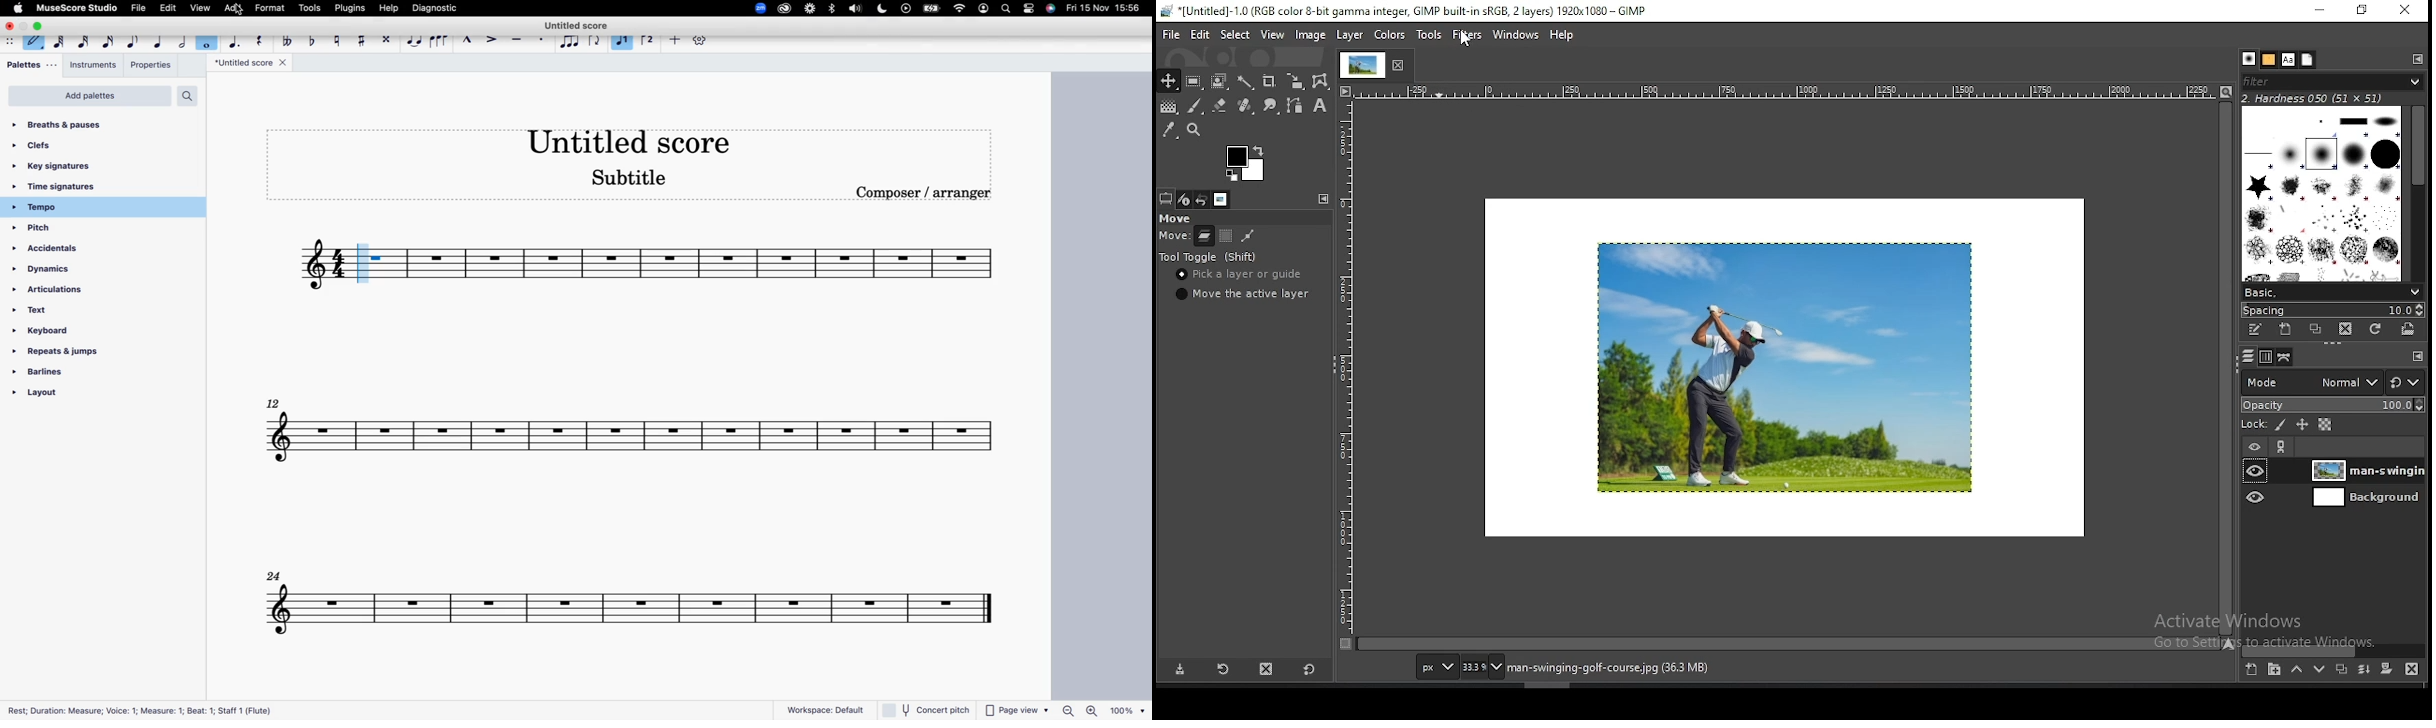 This screenshot has height=728, width=2436. I want to click on properties, so click(150, 65).